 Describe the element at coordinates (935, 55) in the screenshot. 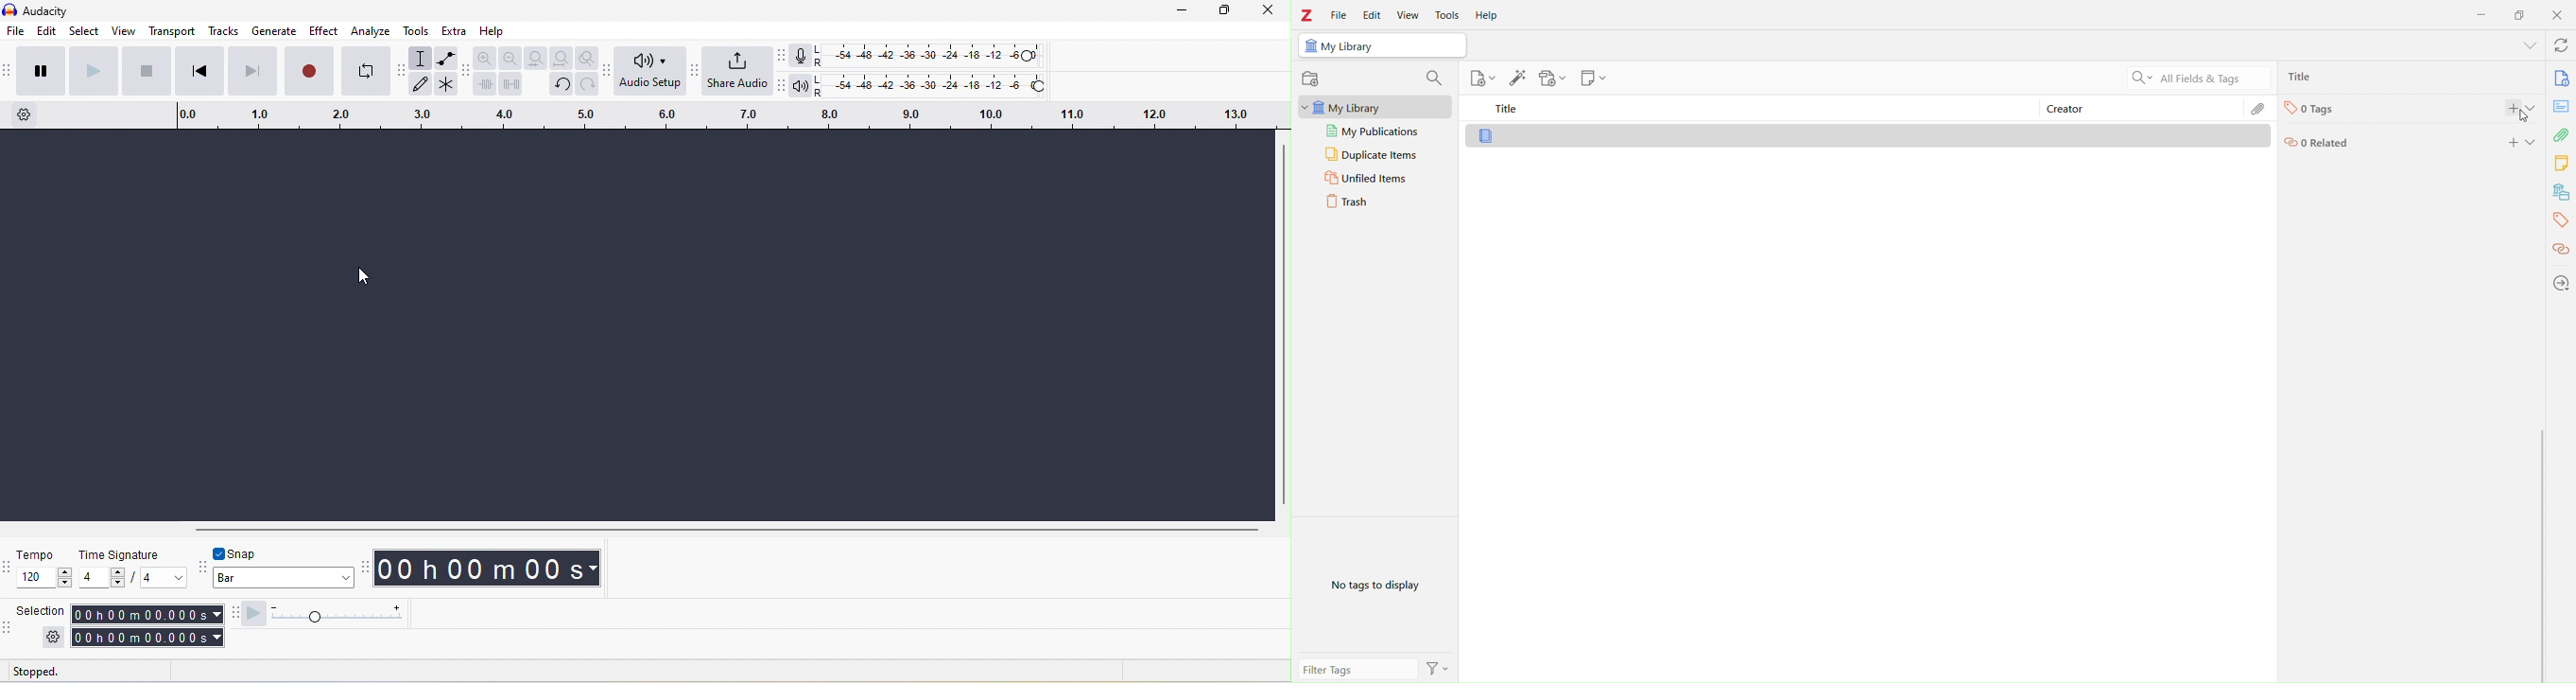

I see `recording level` at that location.